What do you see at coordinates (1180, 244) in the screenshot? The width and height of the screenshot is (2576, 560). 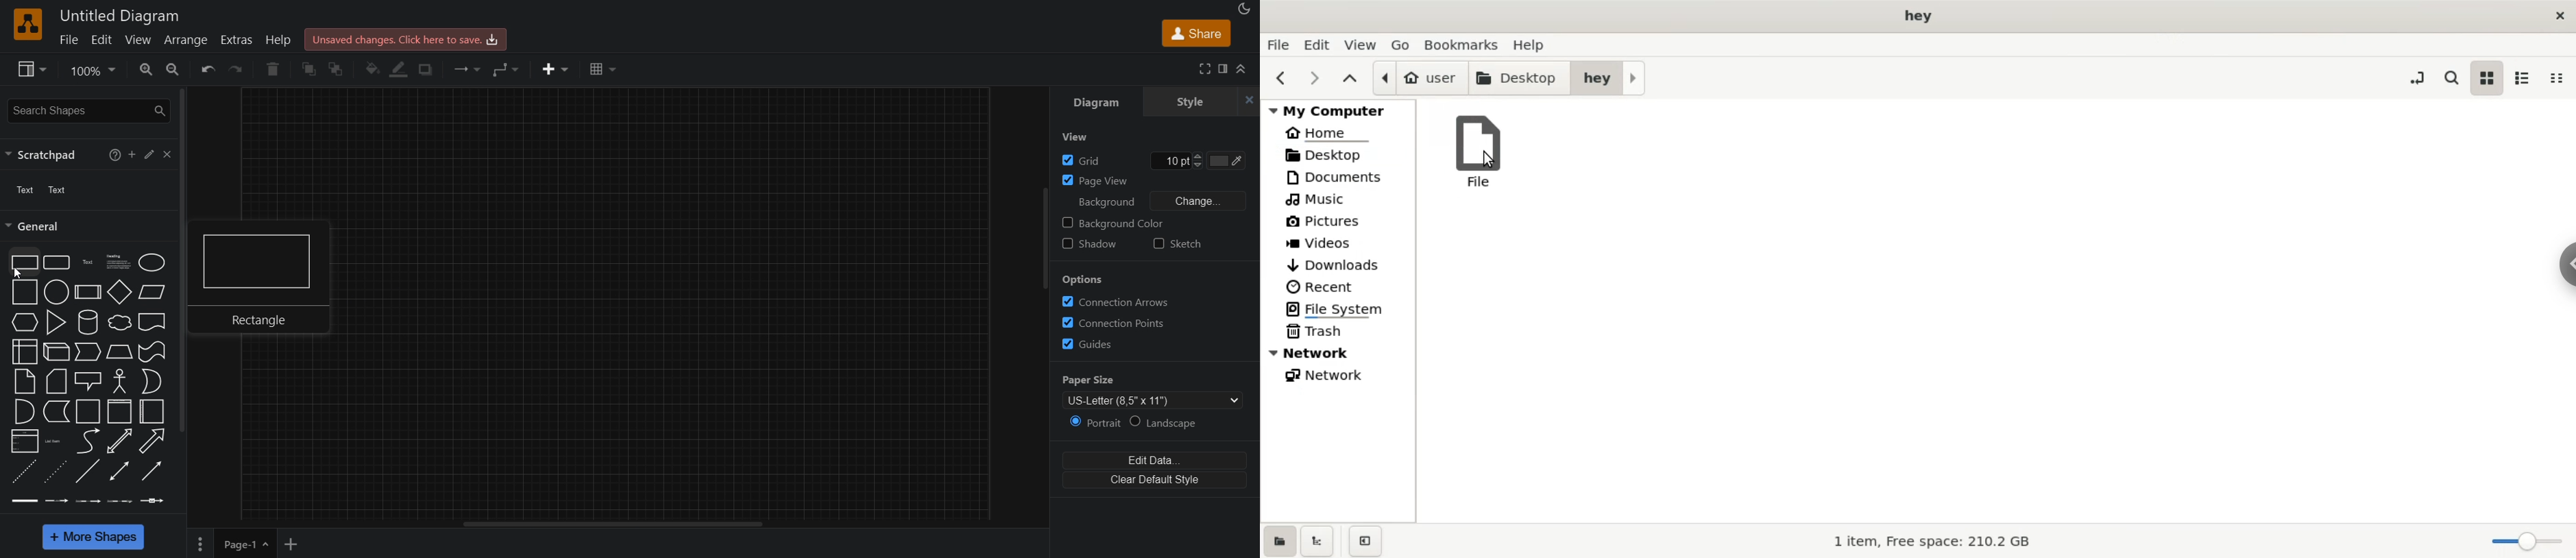 I see `sketch` at bounding box center [1180, 244].